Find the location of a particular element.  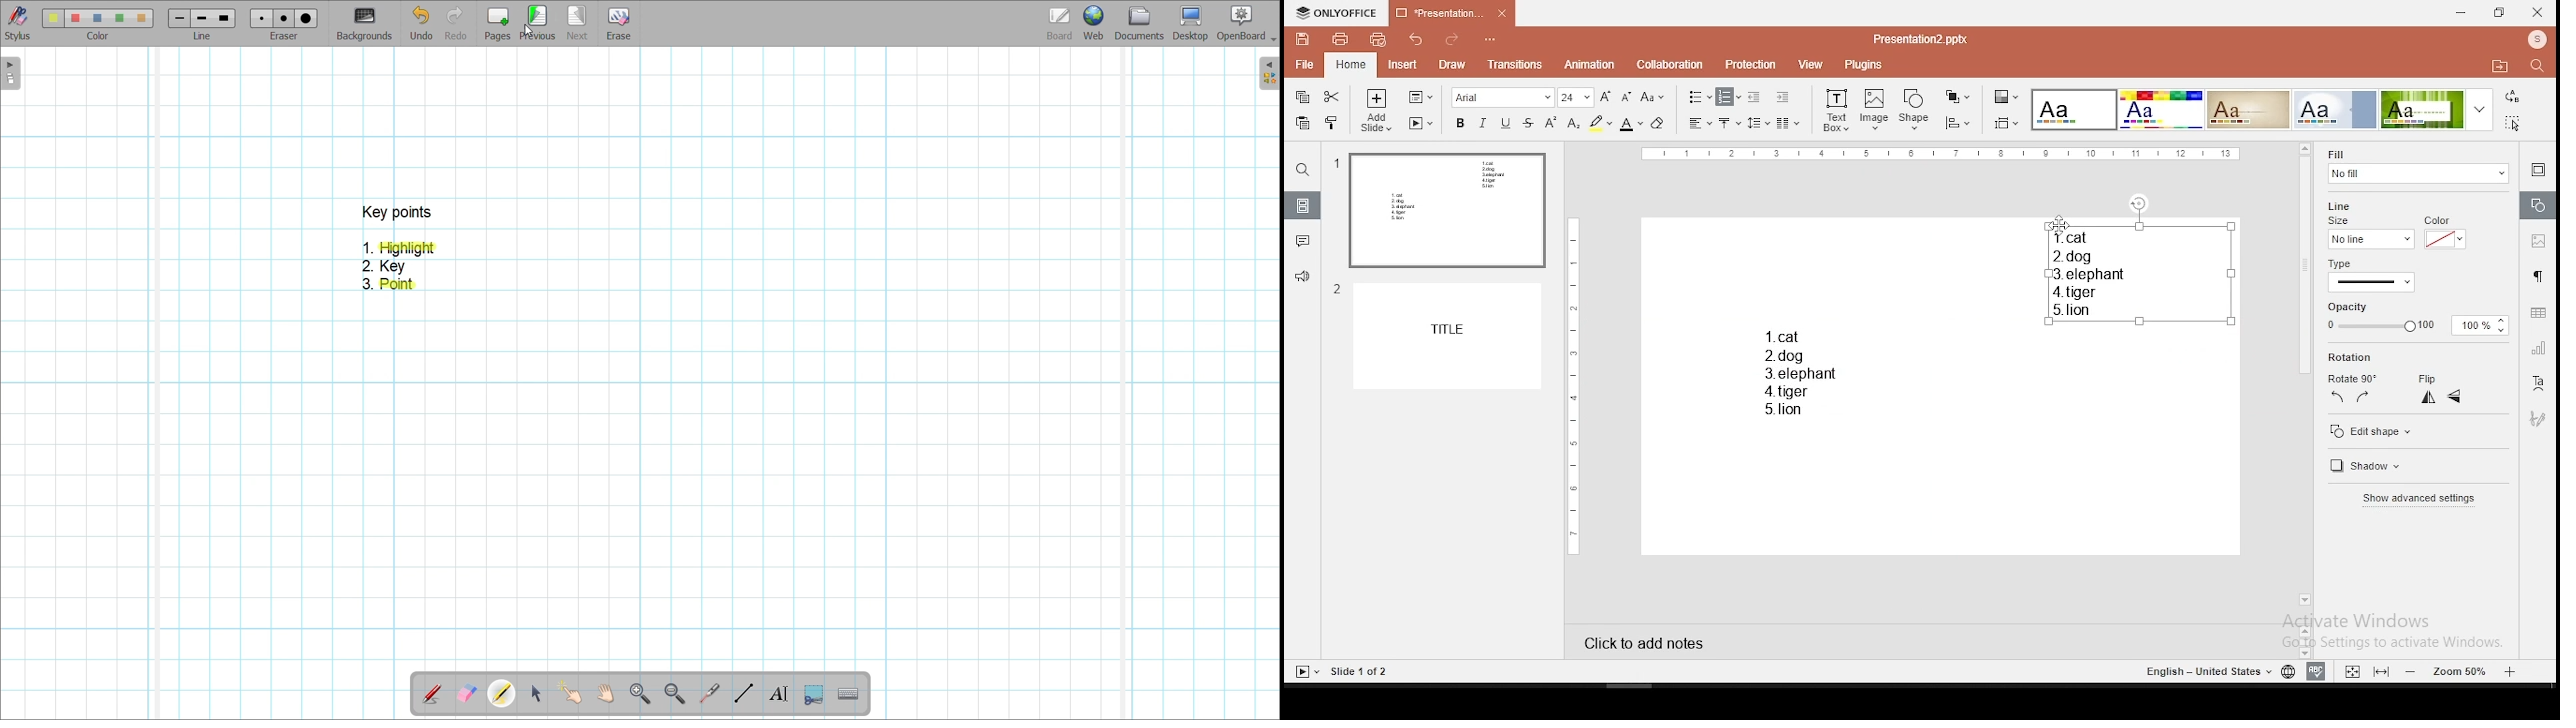

rotate 90 counterclockwise is located at coordinates (2339, 398).